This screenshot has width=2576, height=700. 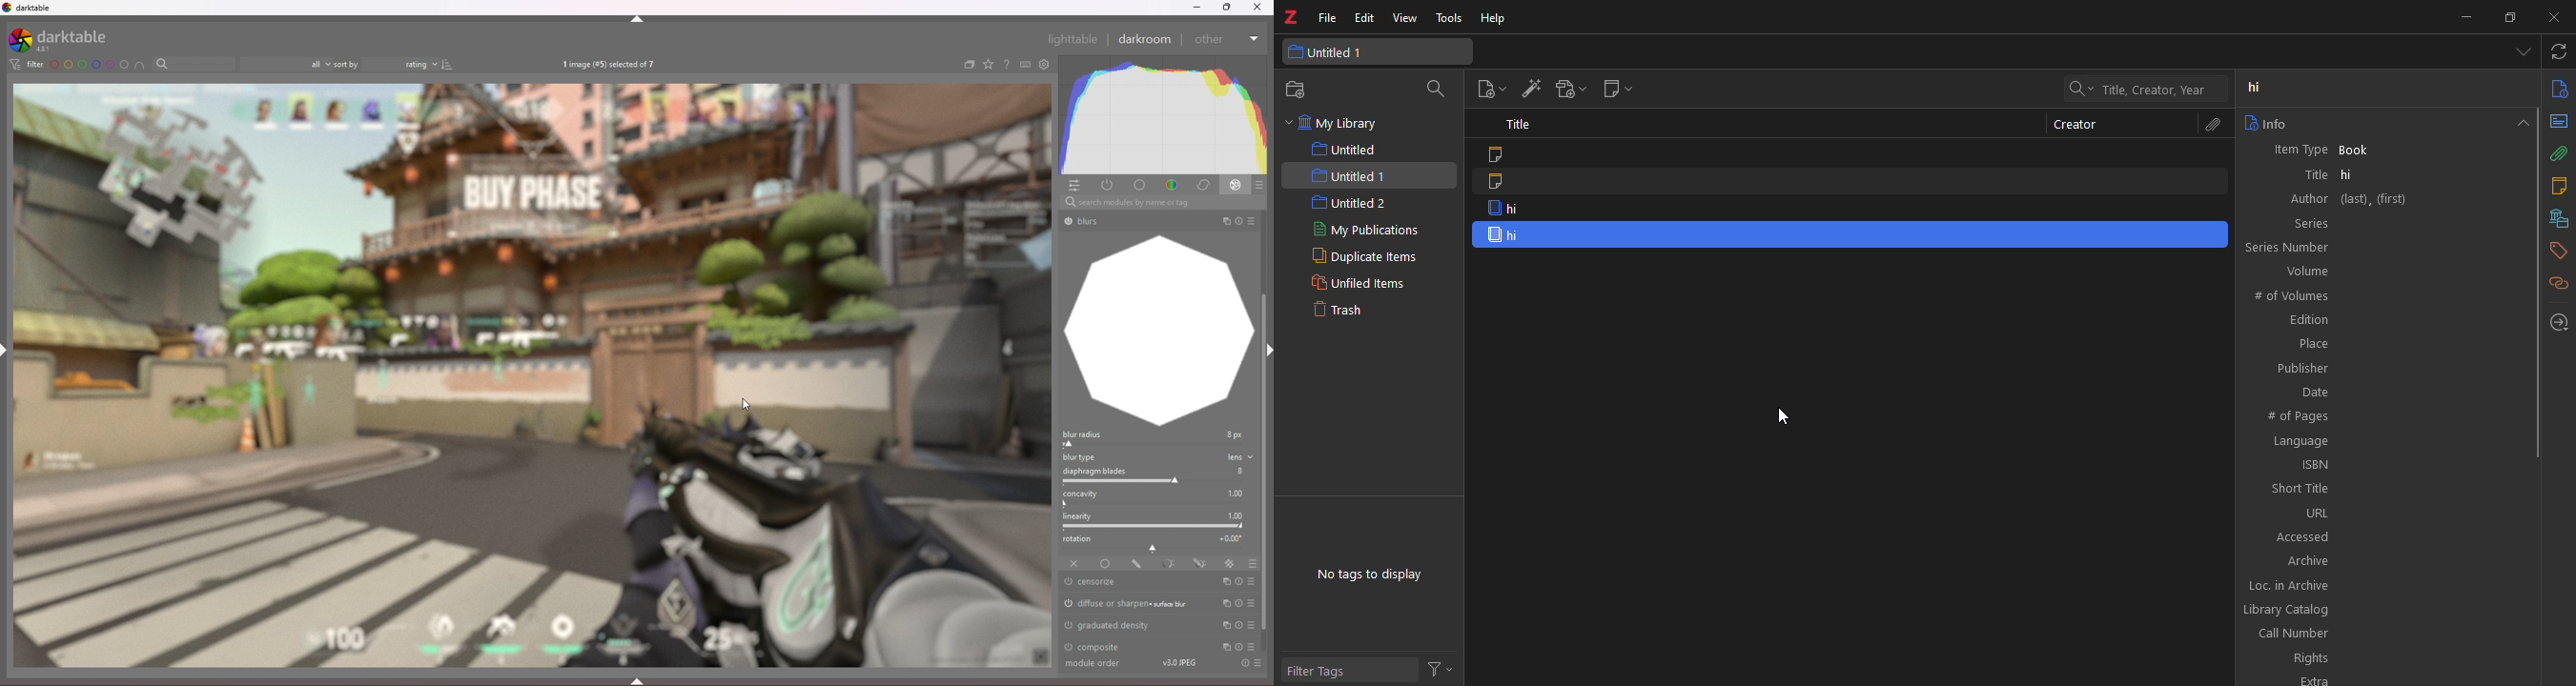 What do you see at coordinates (1179, 663) in the screenshot?
I see `` at bounding box center [1179, 663].